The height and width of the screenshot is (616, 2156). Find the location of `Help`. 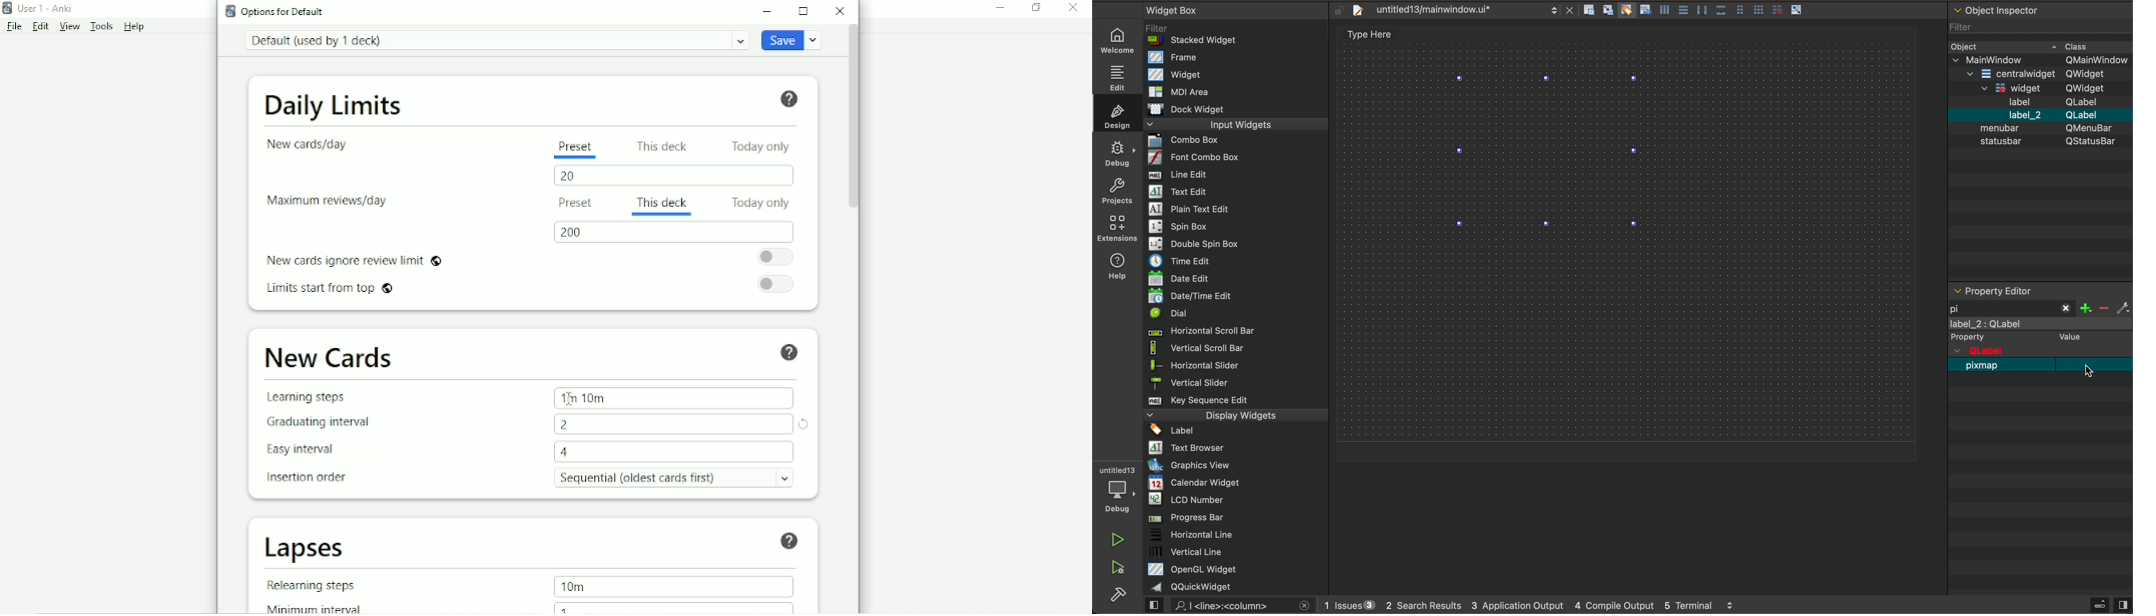

Help is located at coordinates (787, 98).